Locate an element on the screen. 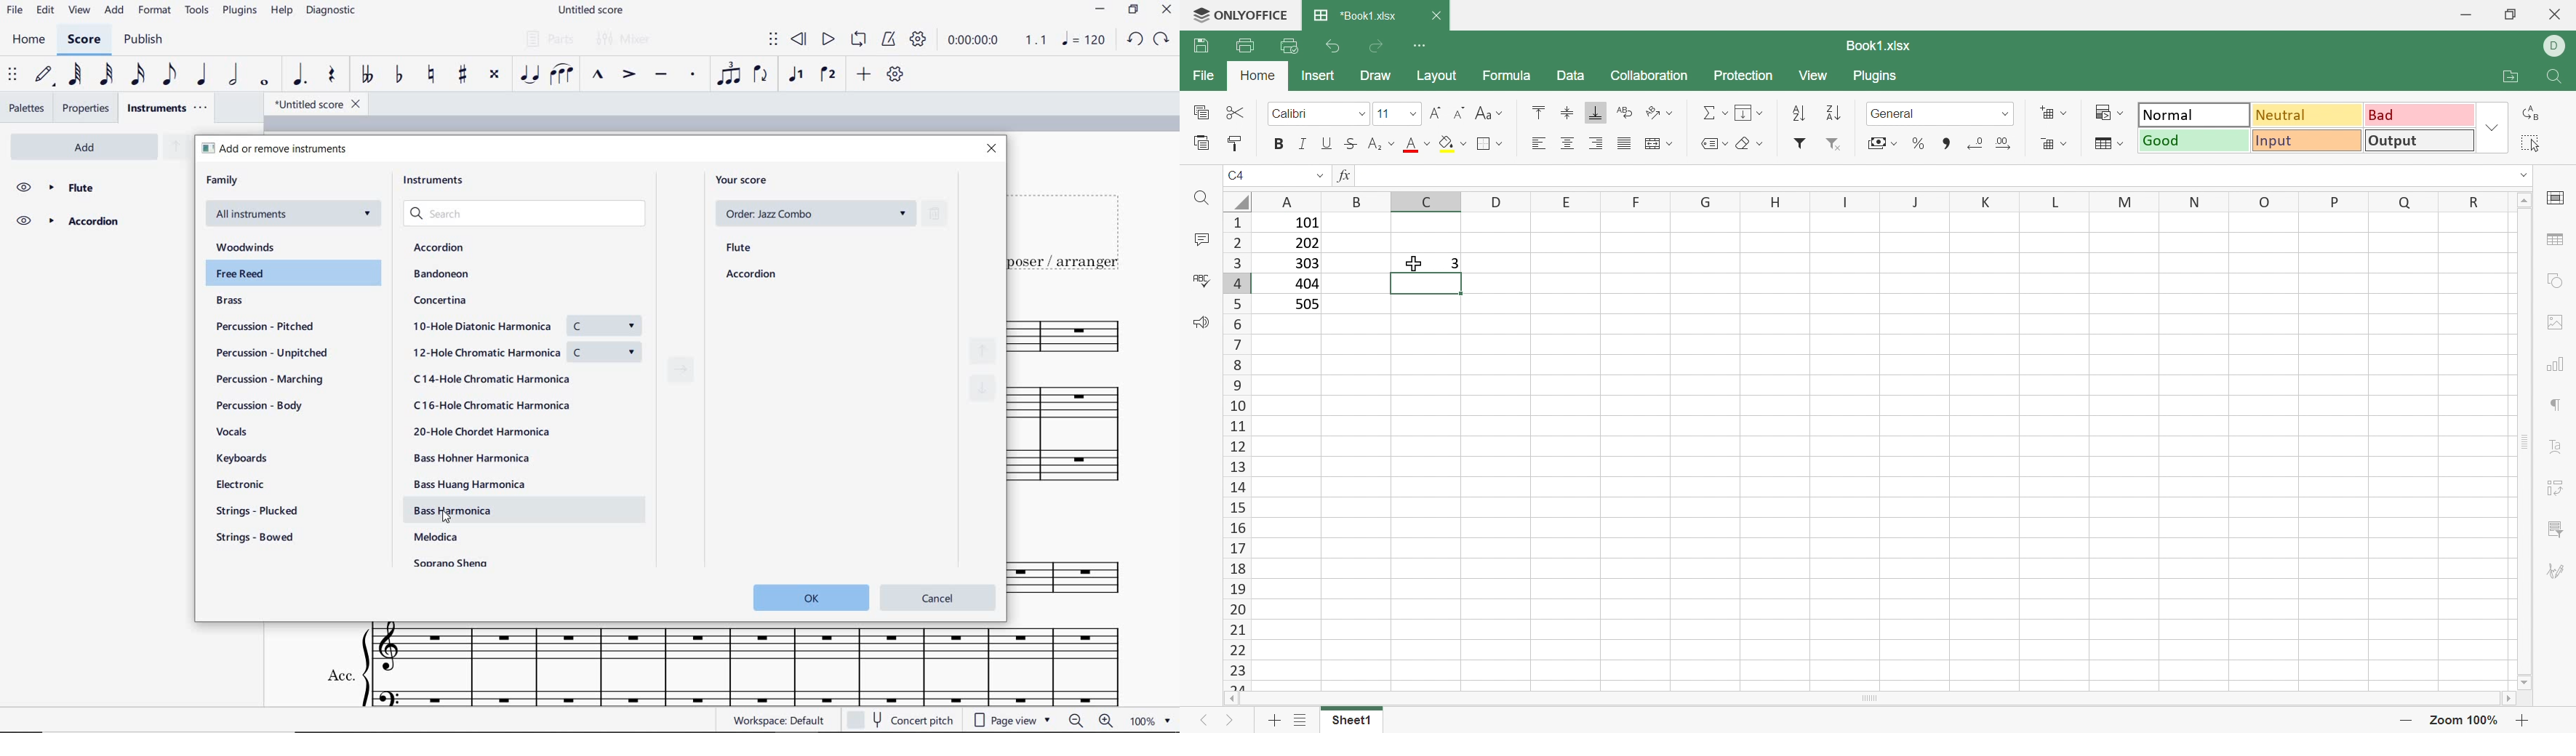 The width and height of the screenshot is (2576, 756). Font is located at coordinates (1295, 114).